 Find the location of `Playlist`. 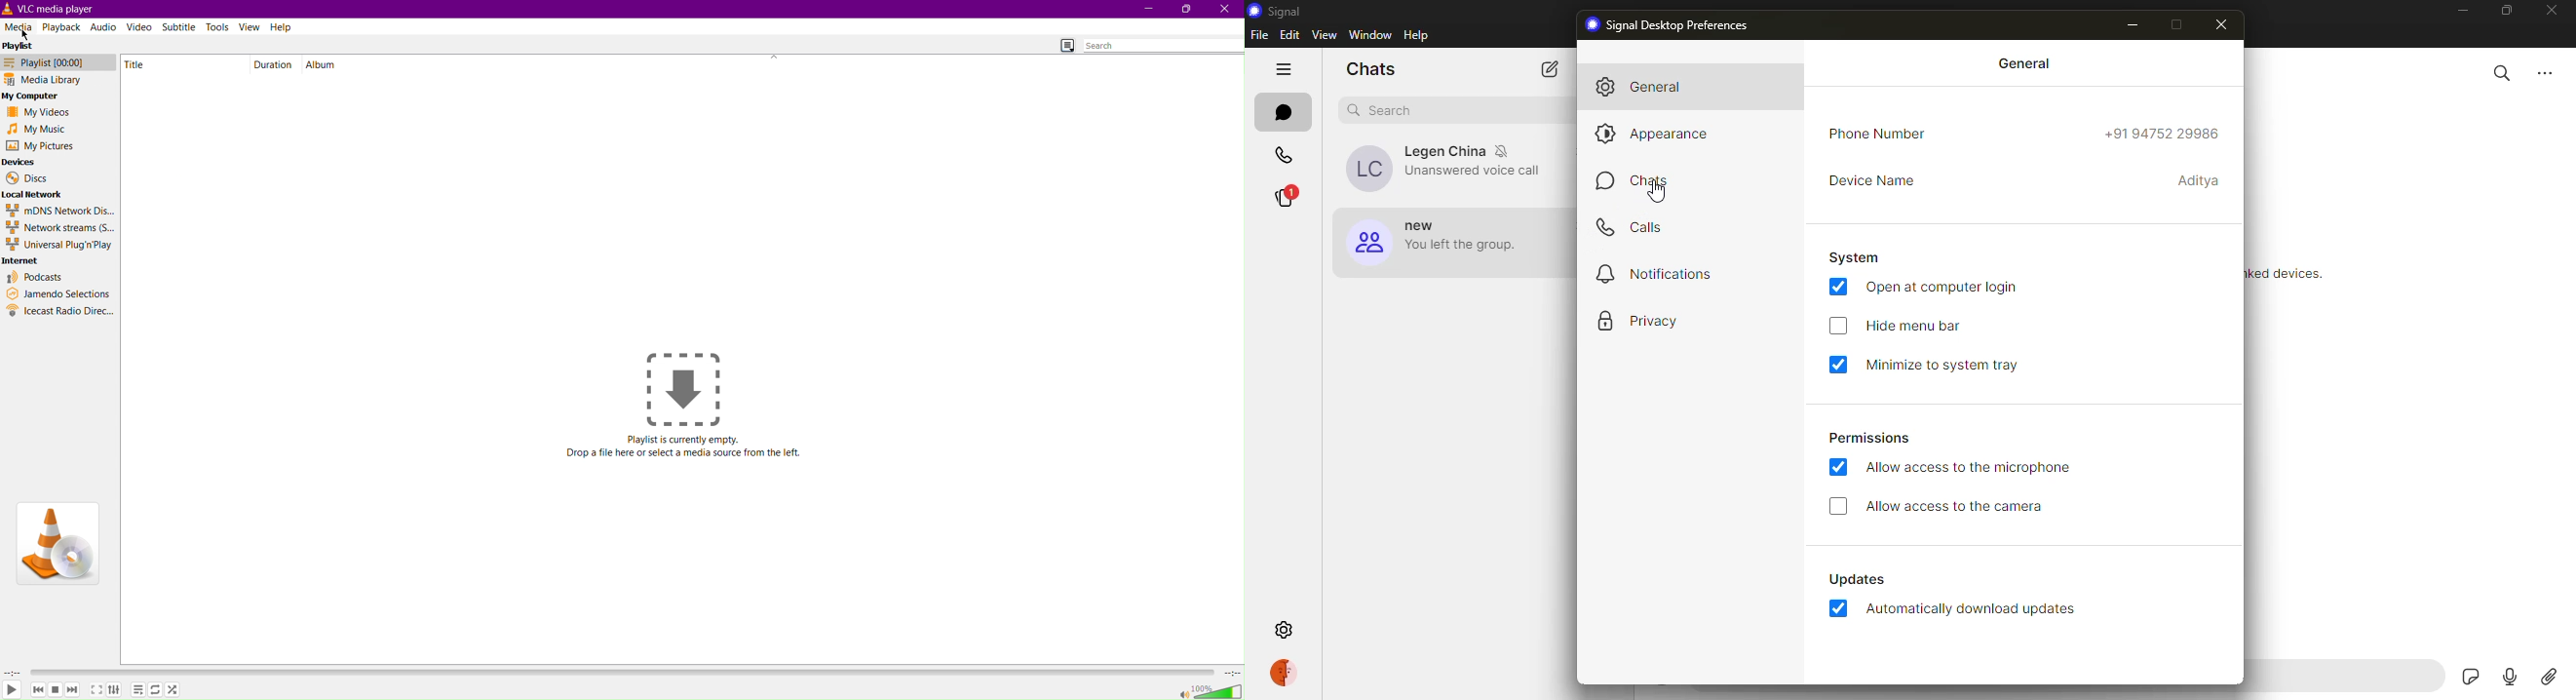

Playlist is located at coordinates (138, 690).